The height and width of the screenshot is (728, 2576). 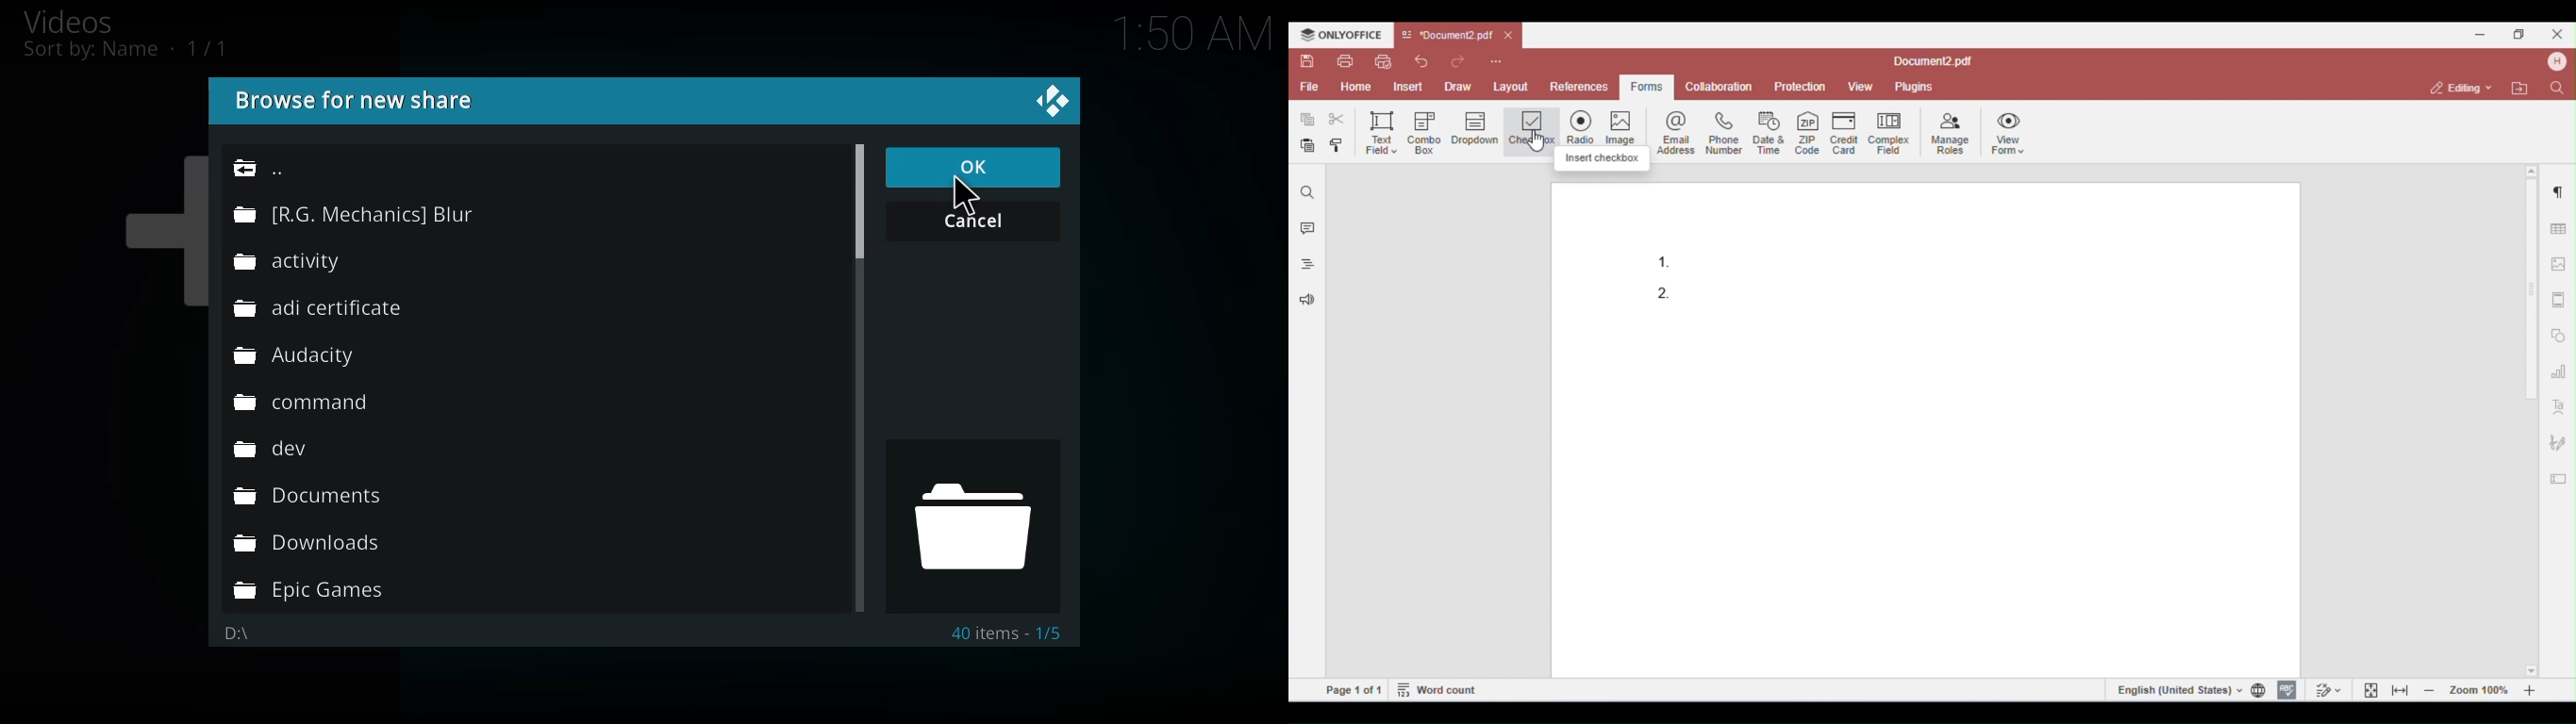 I want to click on sort by name, so click(x=125, y=53).